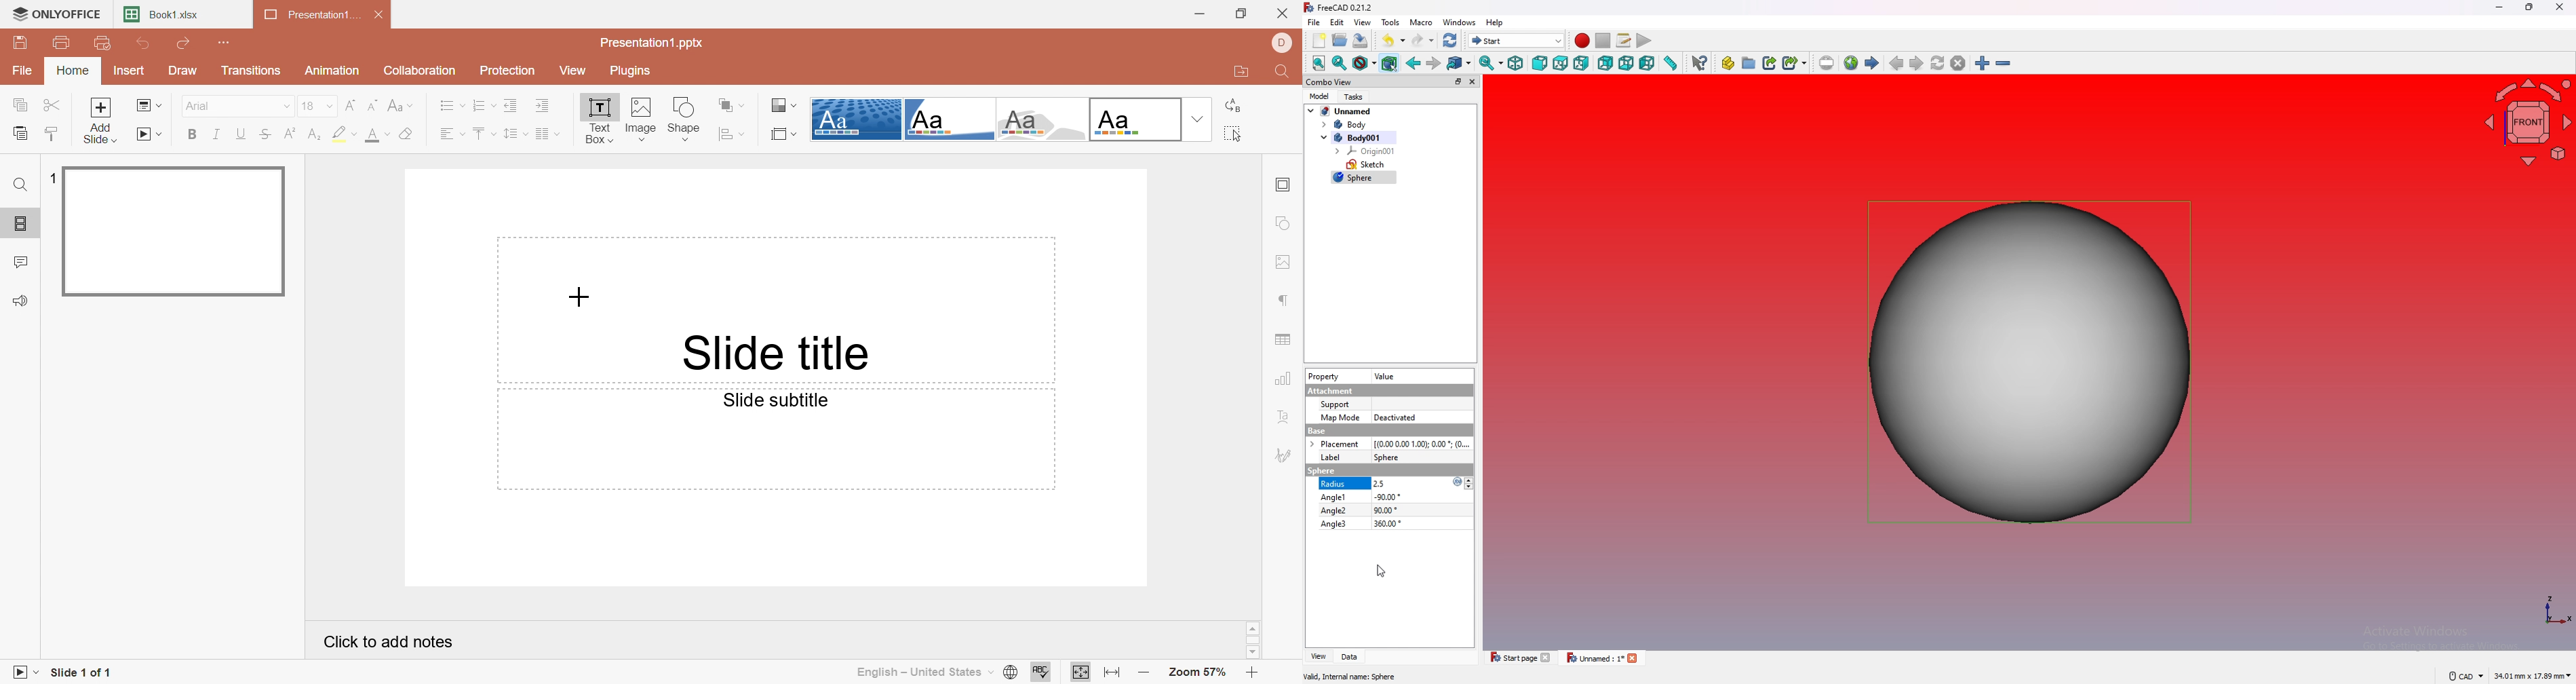 Image resolution: width=2576 pixels, height=700 pixels. I want to click on Superscript, so click(290, 134).